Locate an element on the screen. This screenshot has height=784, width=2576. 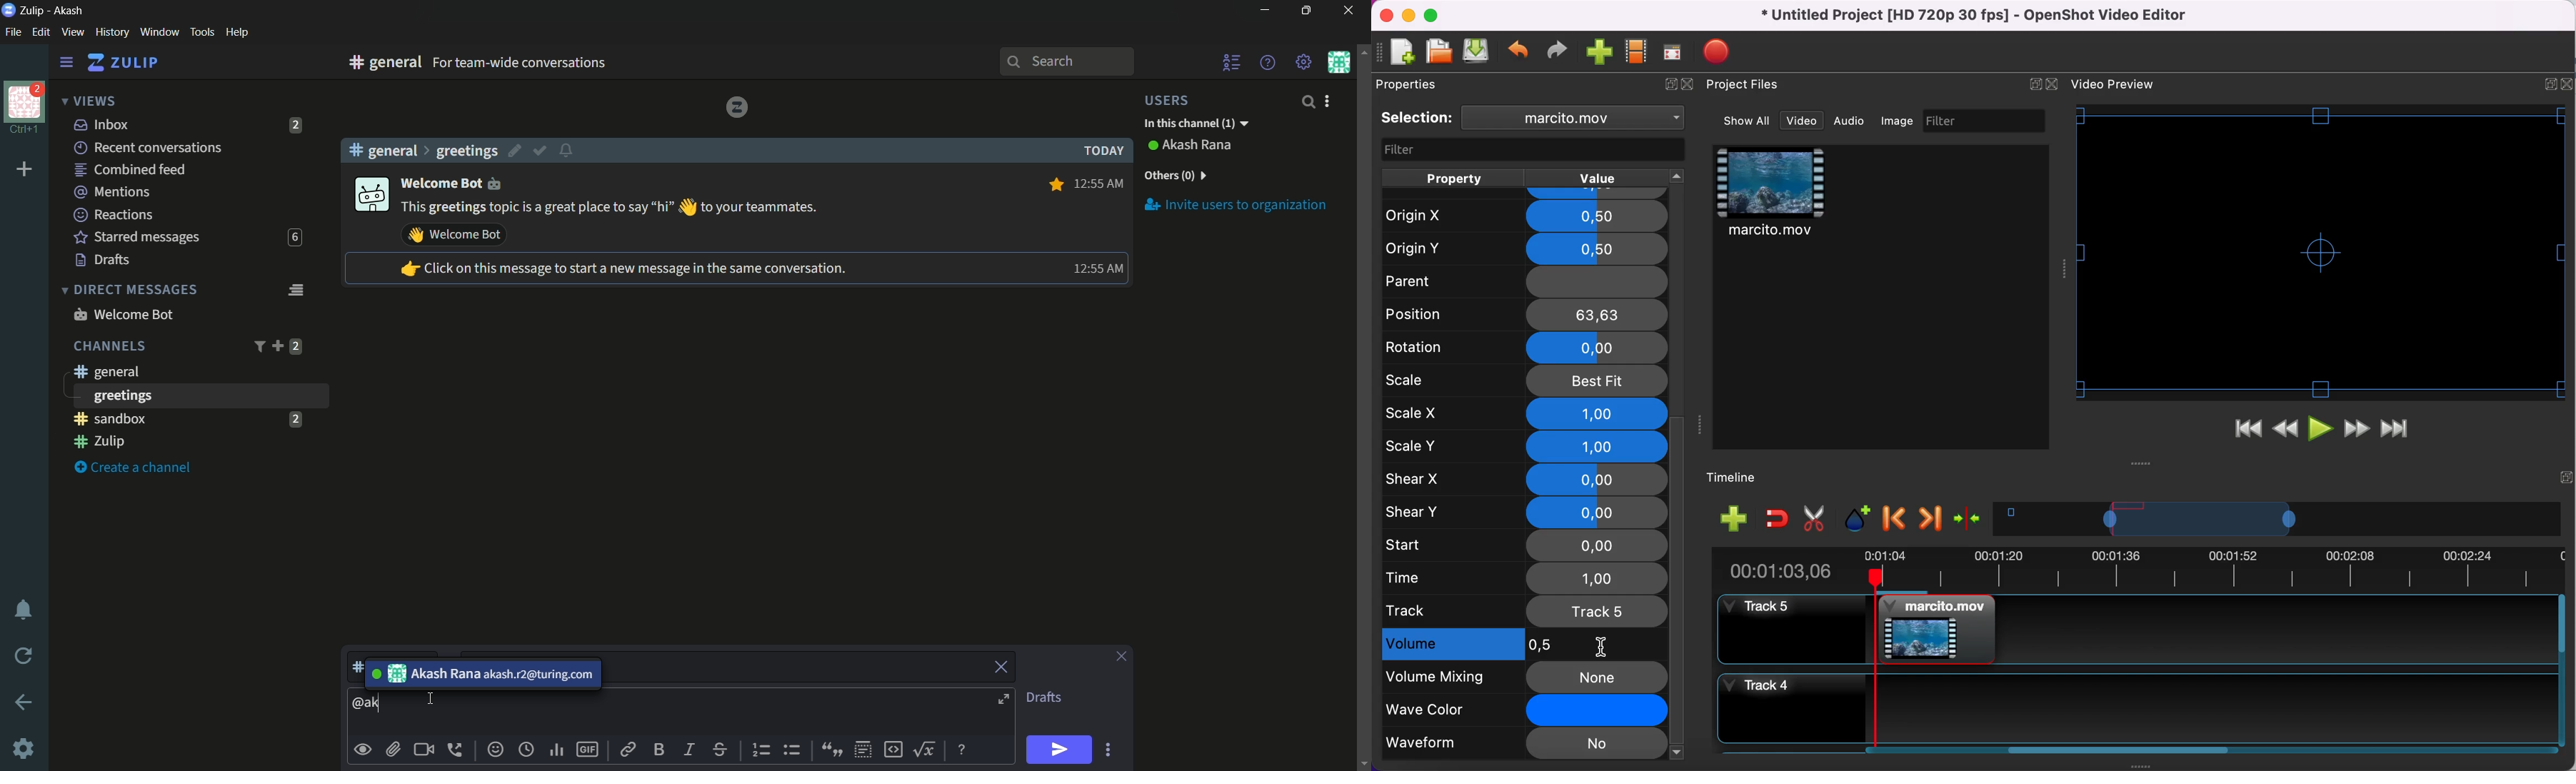
show all is located at coordinates (1748, 121).